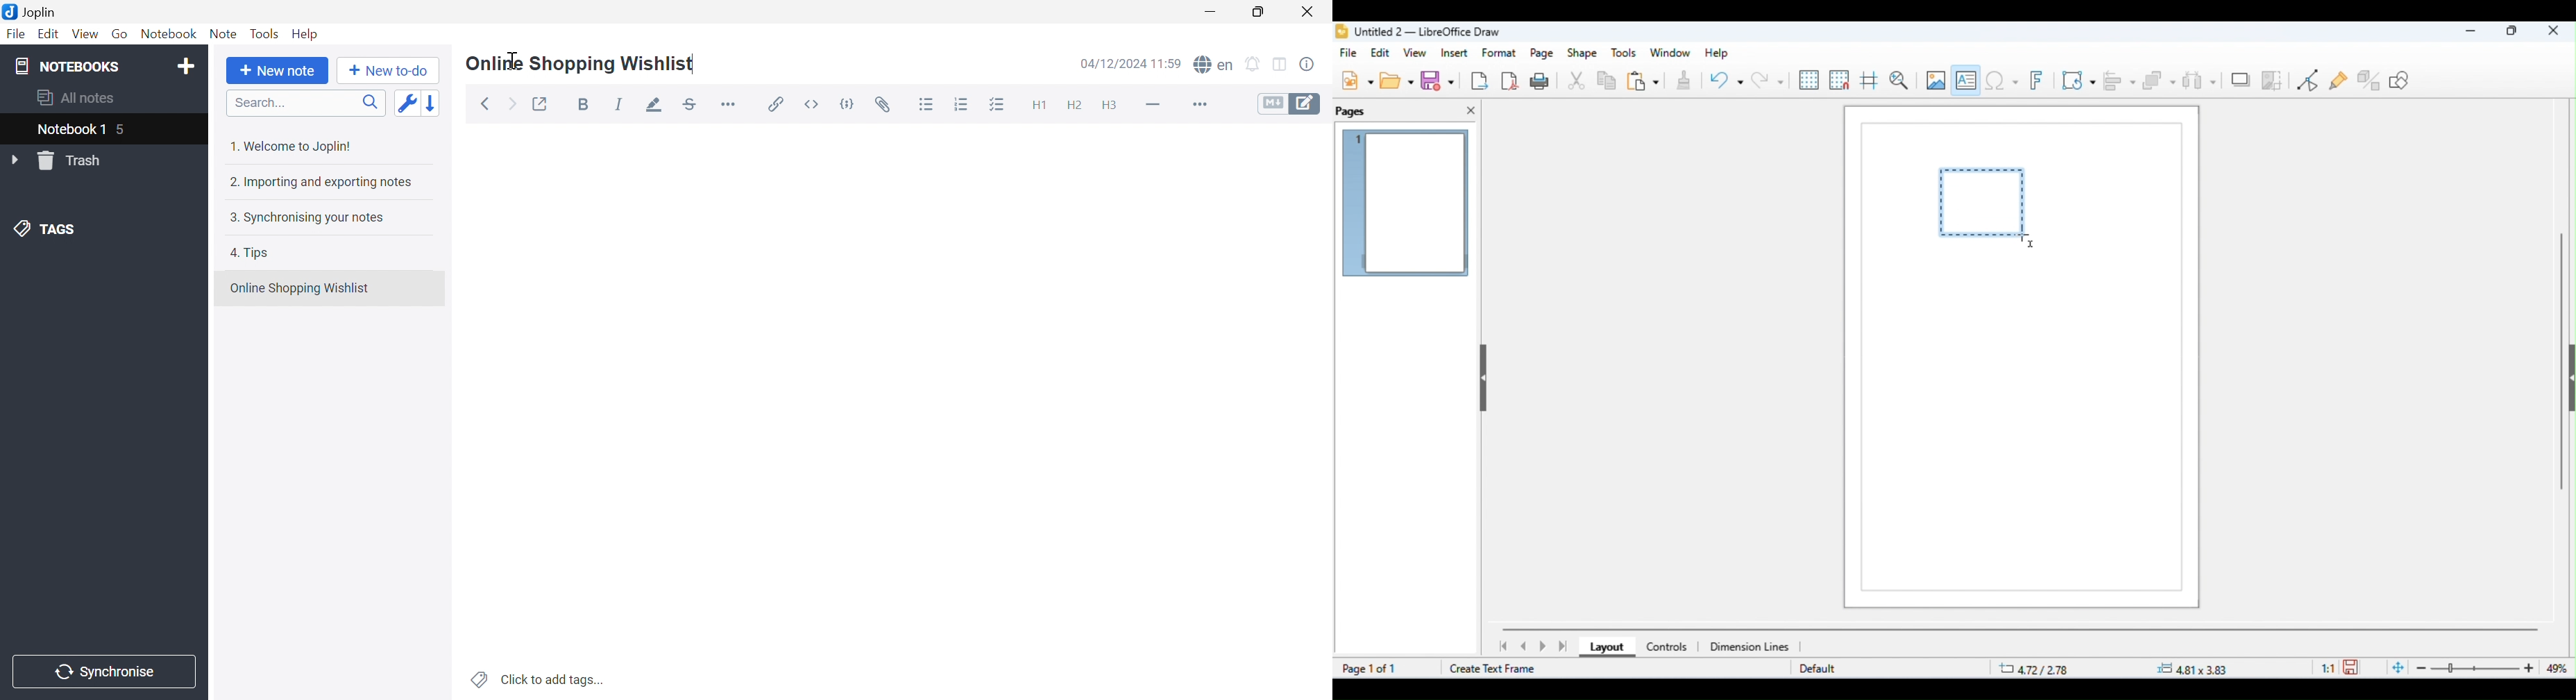 The height and width of the screenshot is (700, 2576). What do you see at coordinates (1545, 647) in the screenshot?
I see `next page` at bounding box center [1545, 647].